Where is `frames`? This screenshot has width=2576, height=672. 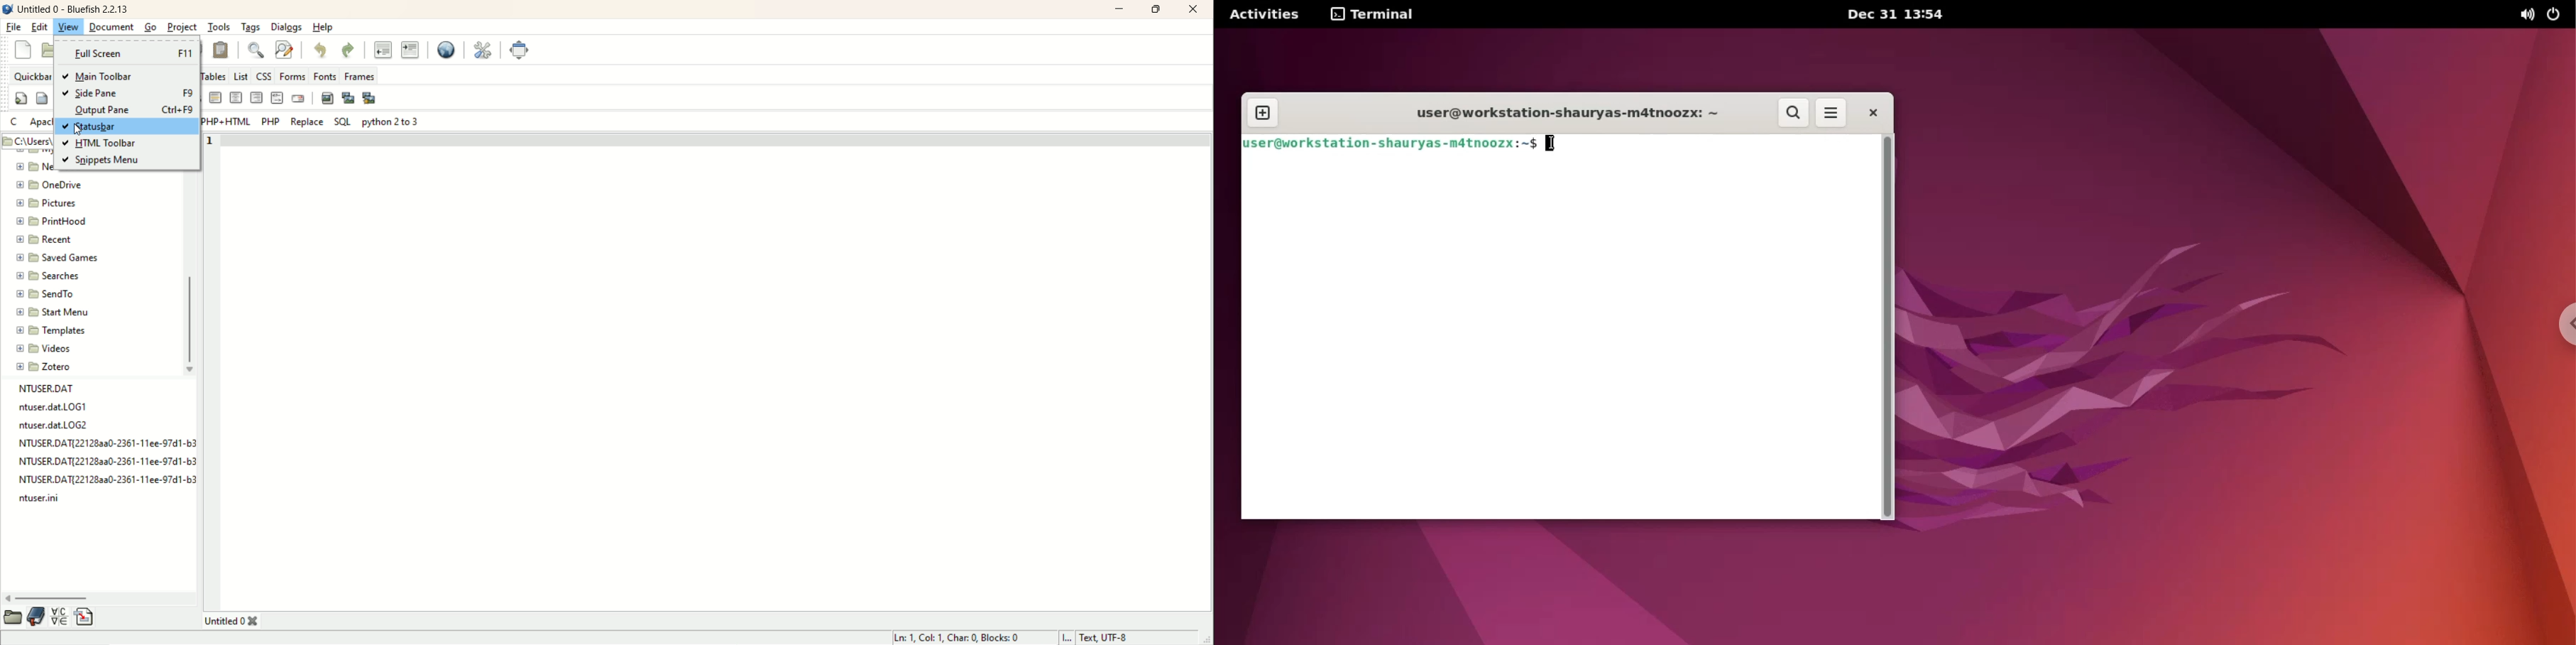 frames is located at coordinates (360, 76).